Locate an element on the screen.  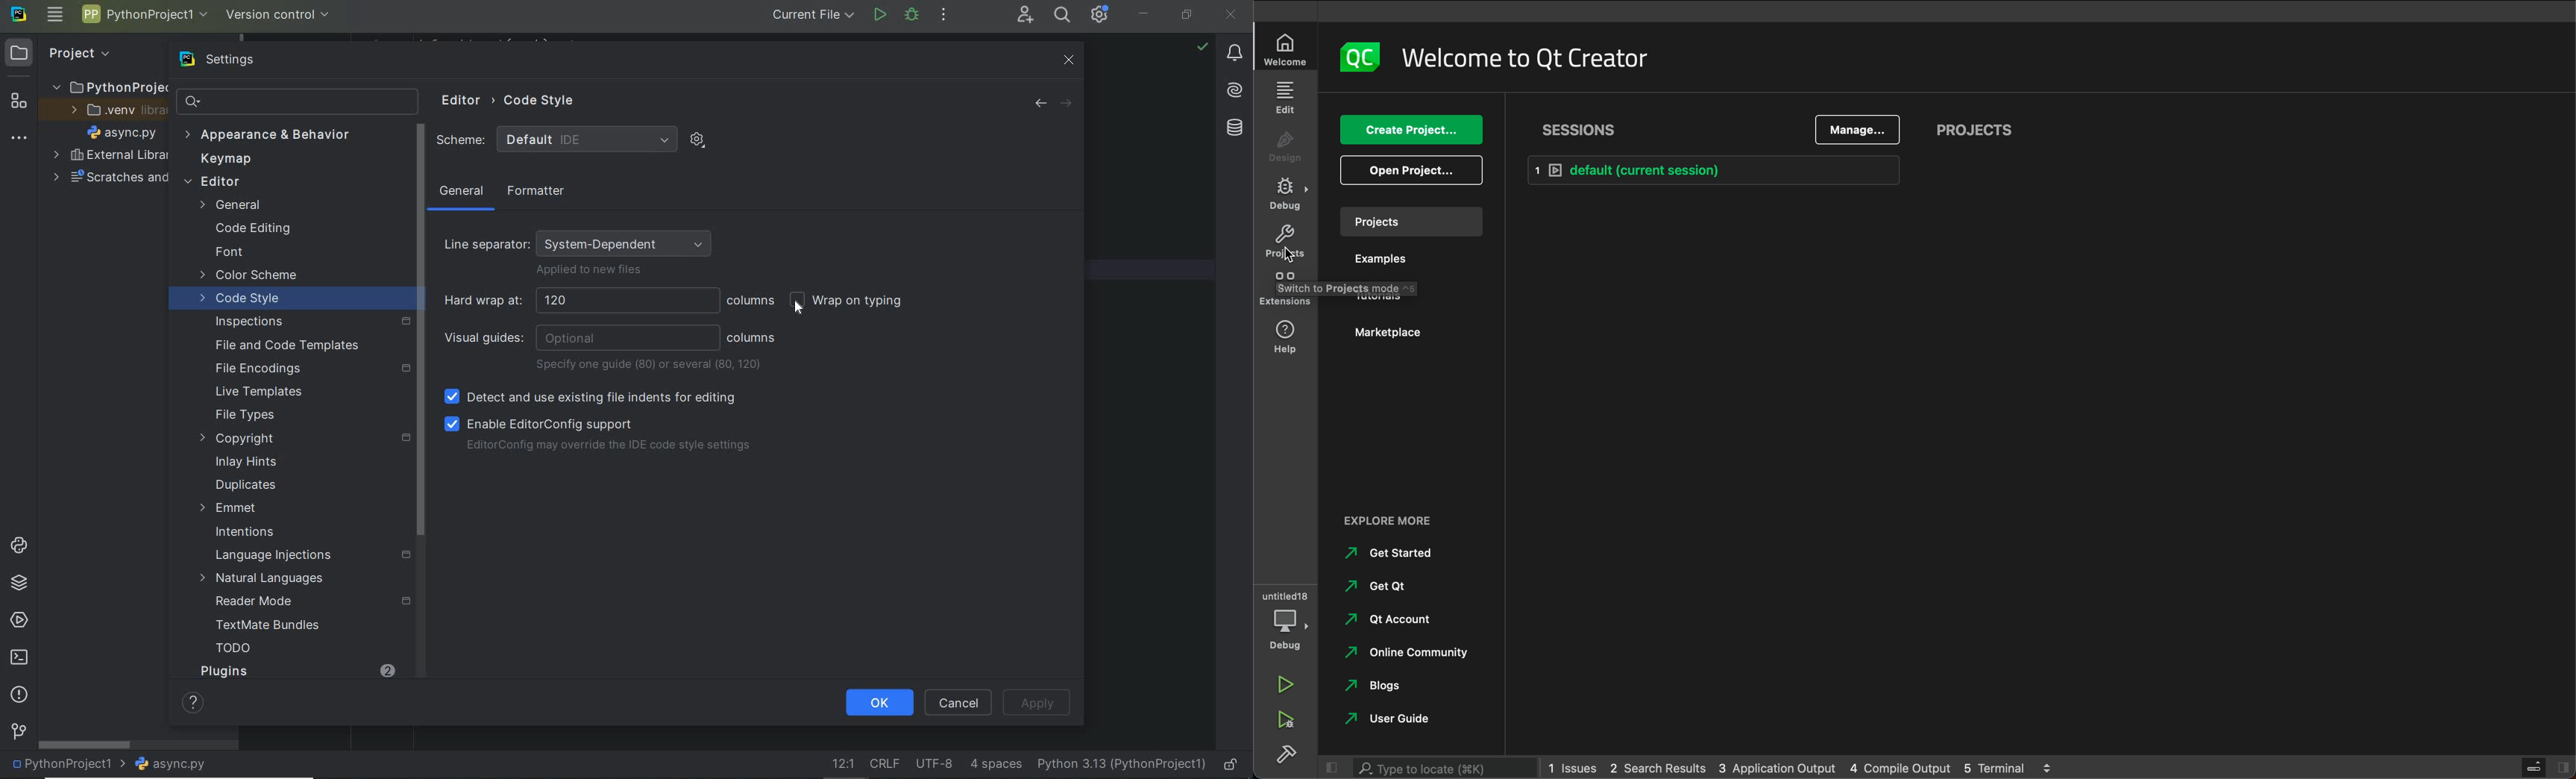
marketplace is located at coordinates (1385, 331).